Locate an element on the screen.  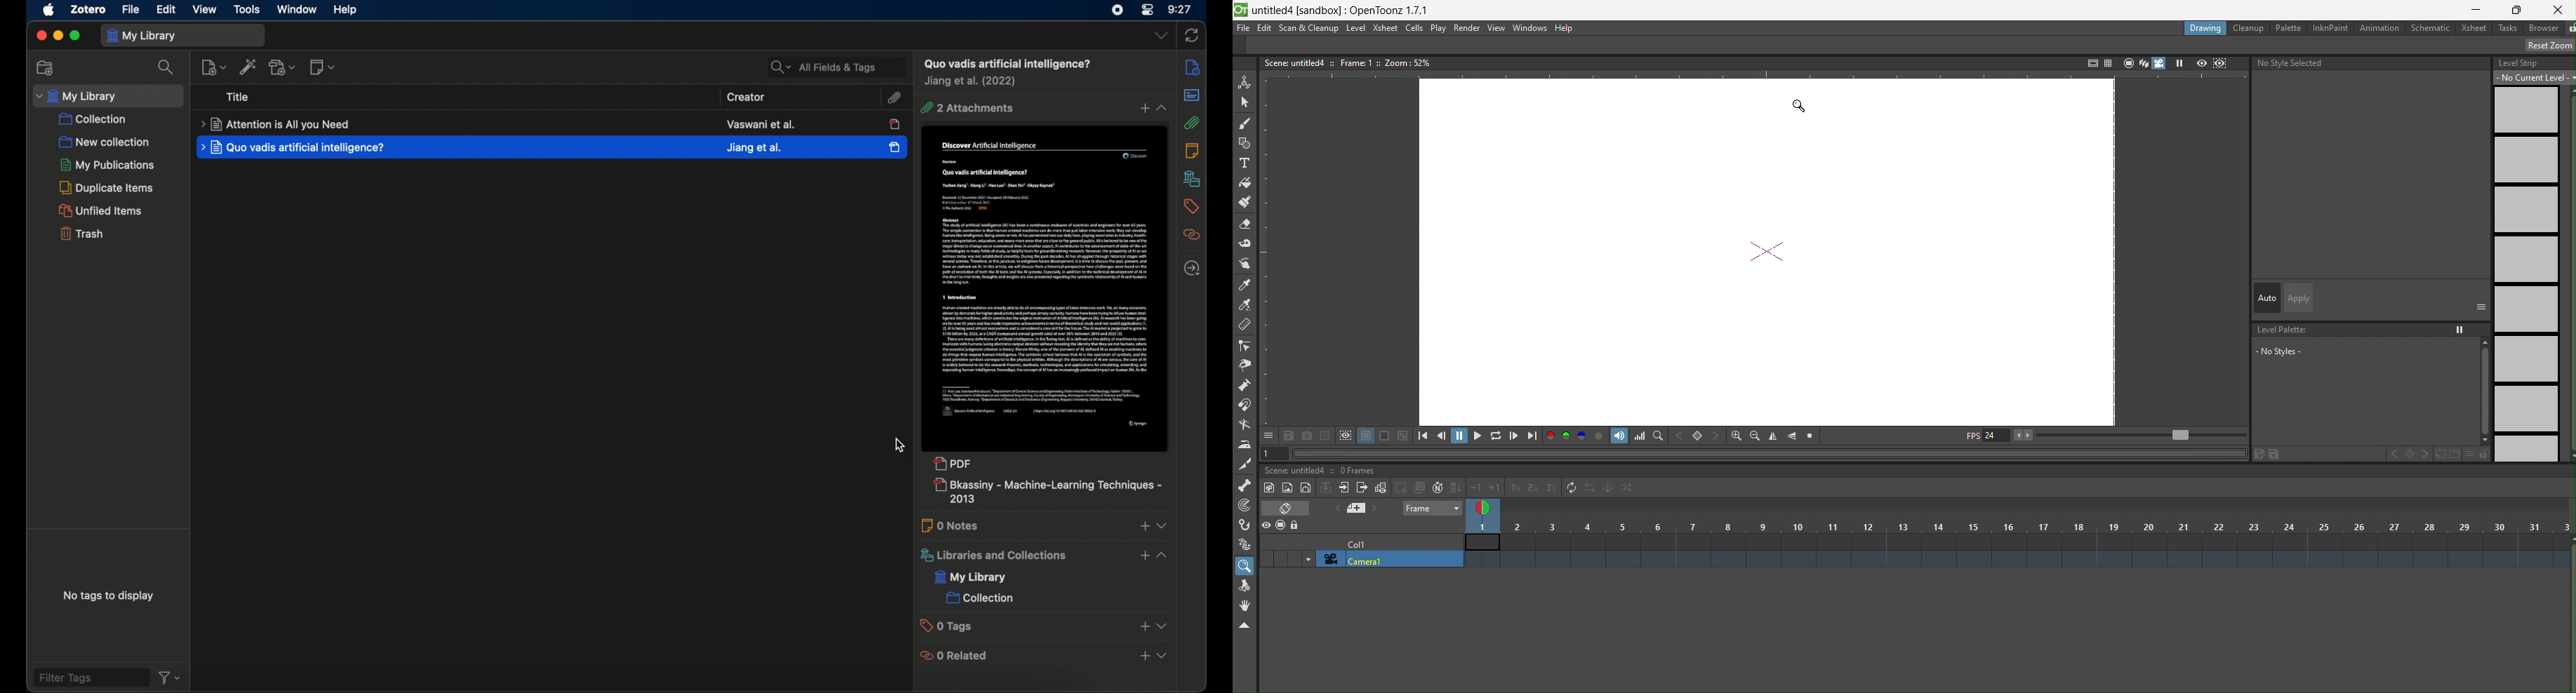
duplicate items is located at coordinates (109, 187).